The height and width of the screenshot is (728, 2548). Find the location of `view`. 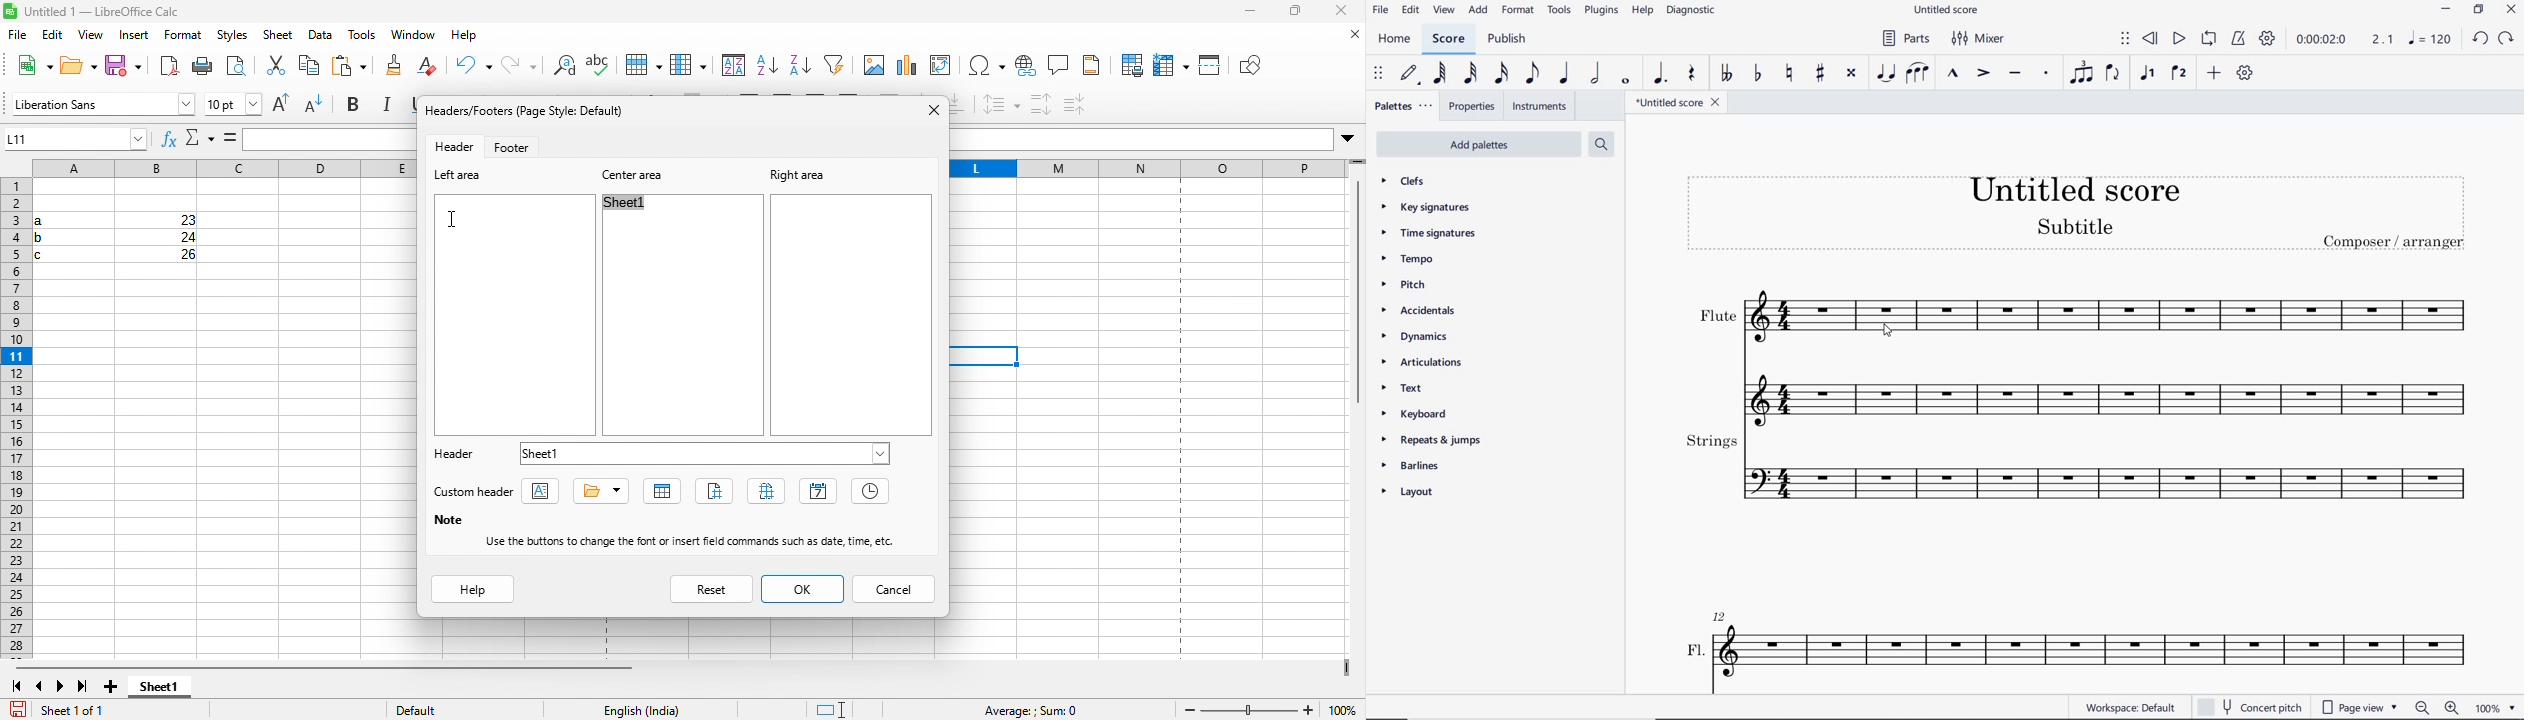

view is located at coordinates (92, 38).